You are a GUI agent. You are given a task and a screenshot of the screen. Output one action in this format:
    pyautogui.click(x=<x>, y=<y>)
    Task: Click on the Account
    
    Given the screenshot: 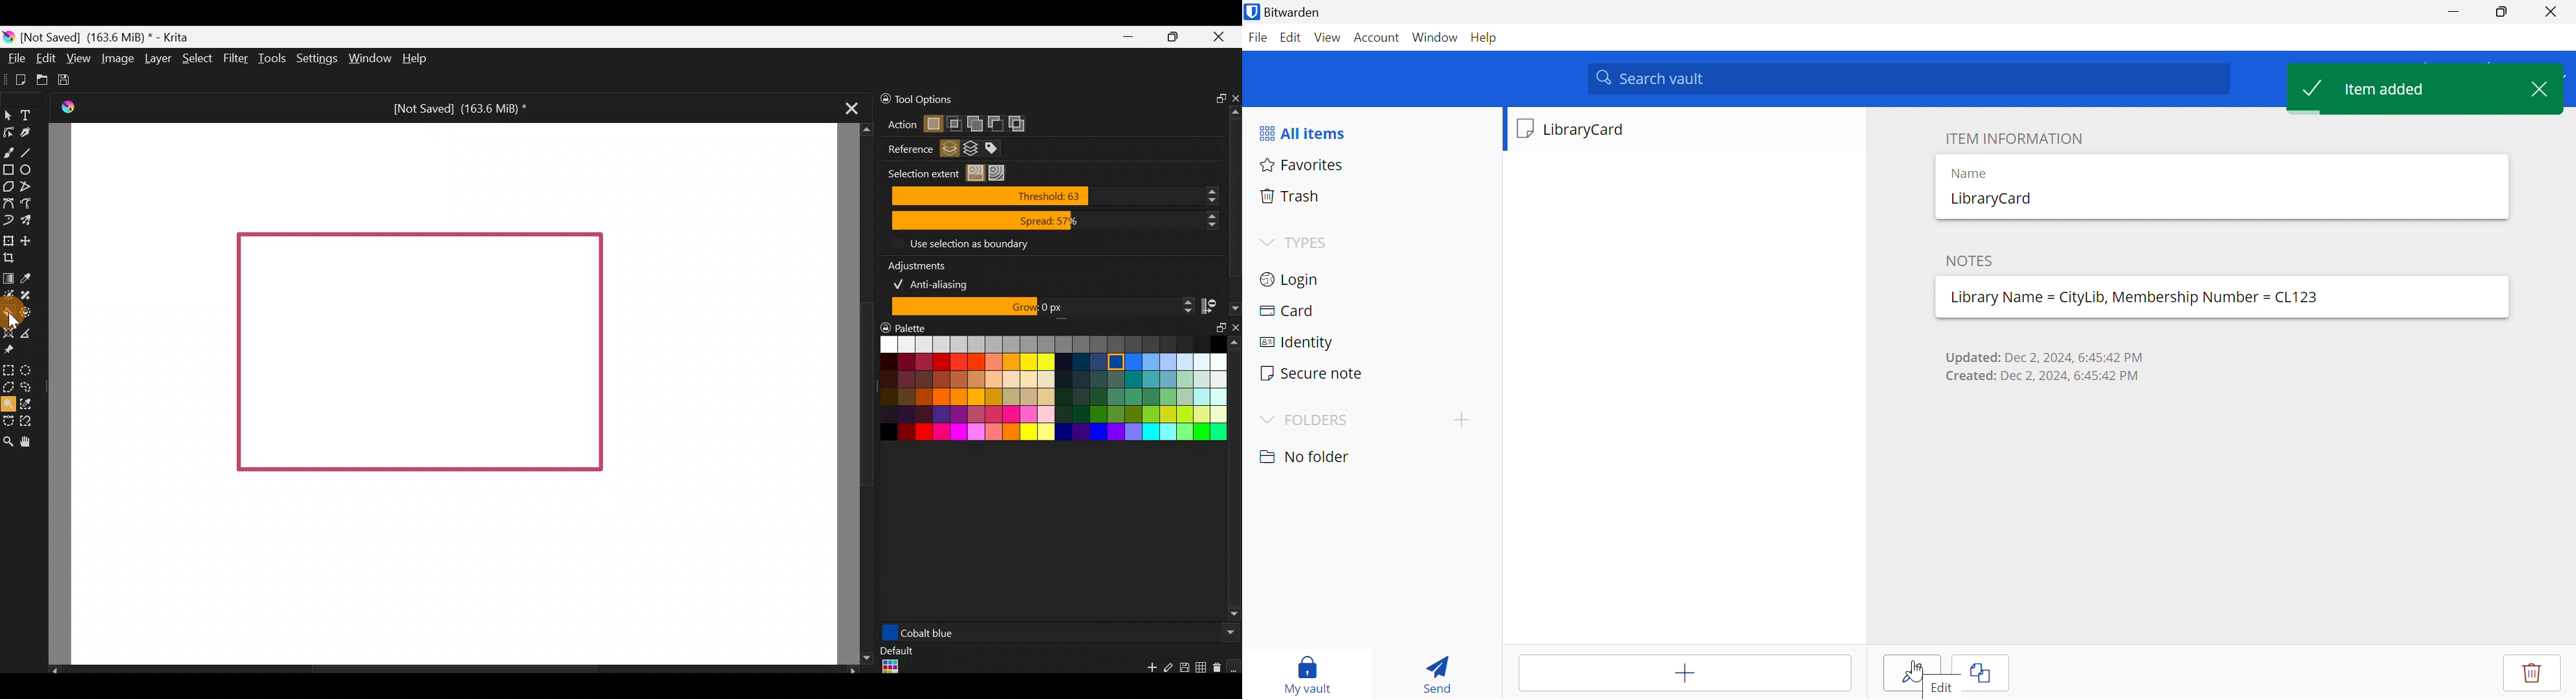 What is the action you would take?
    pyautogui.click(x=1378, y=36)
    